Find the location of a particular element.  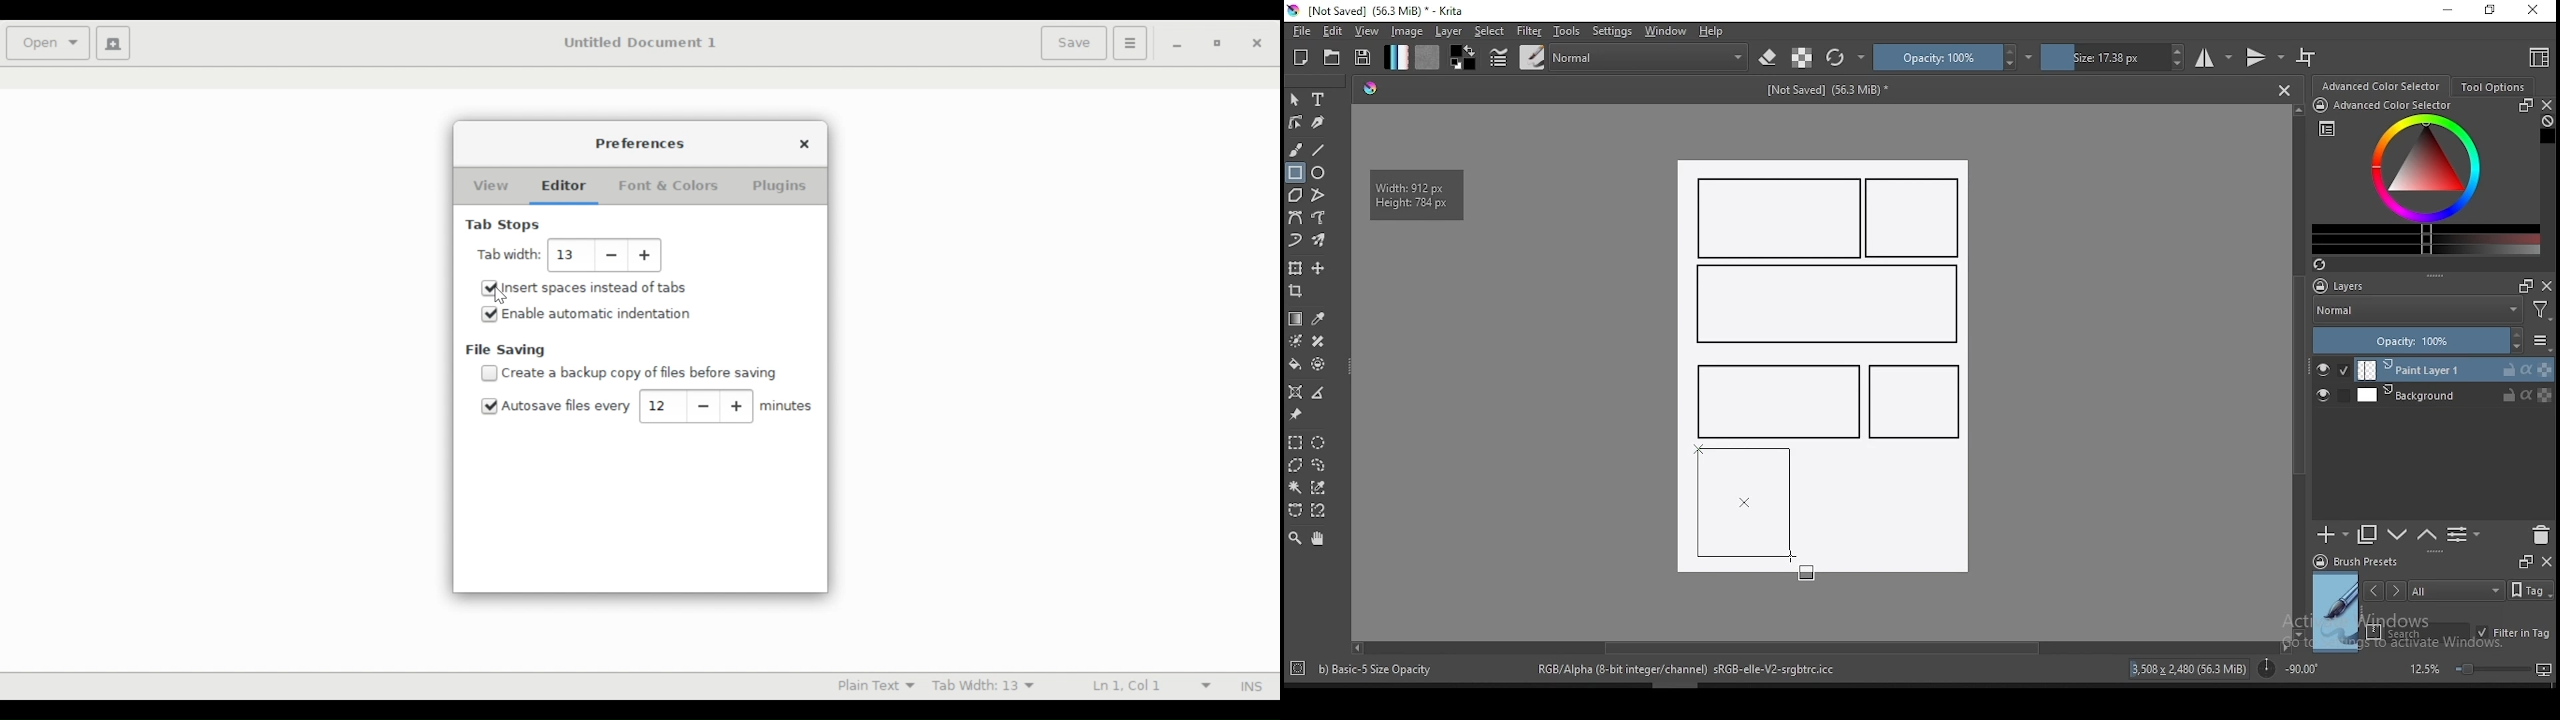

 close window is located at coordinates (2535, 11).